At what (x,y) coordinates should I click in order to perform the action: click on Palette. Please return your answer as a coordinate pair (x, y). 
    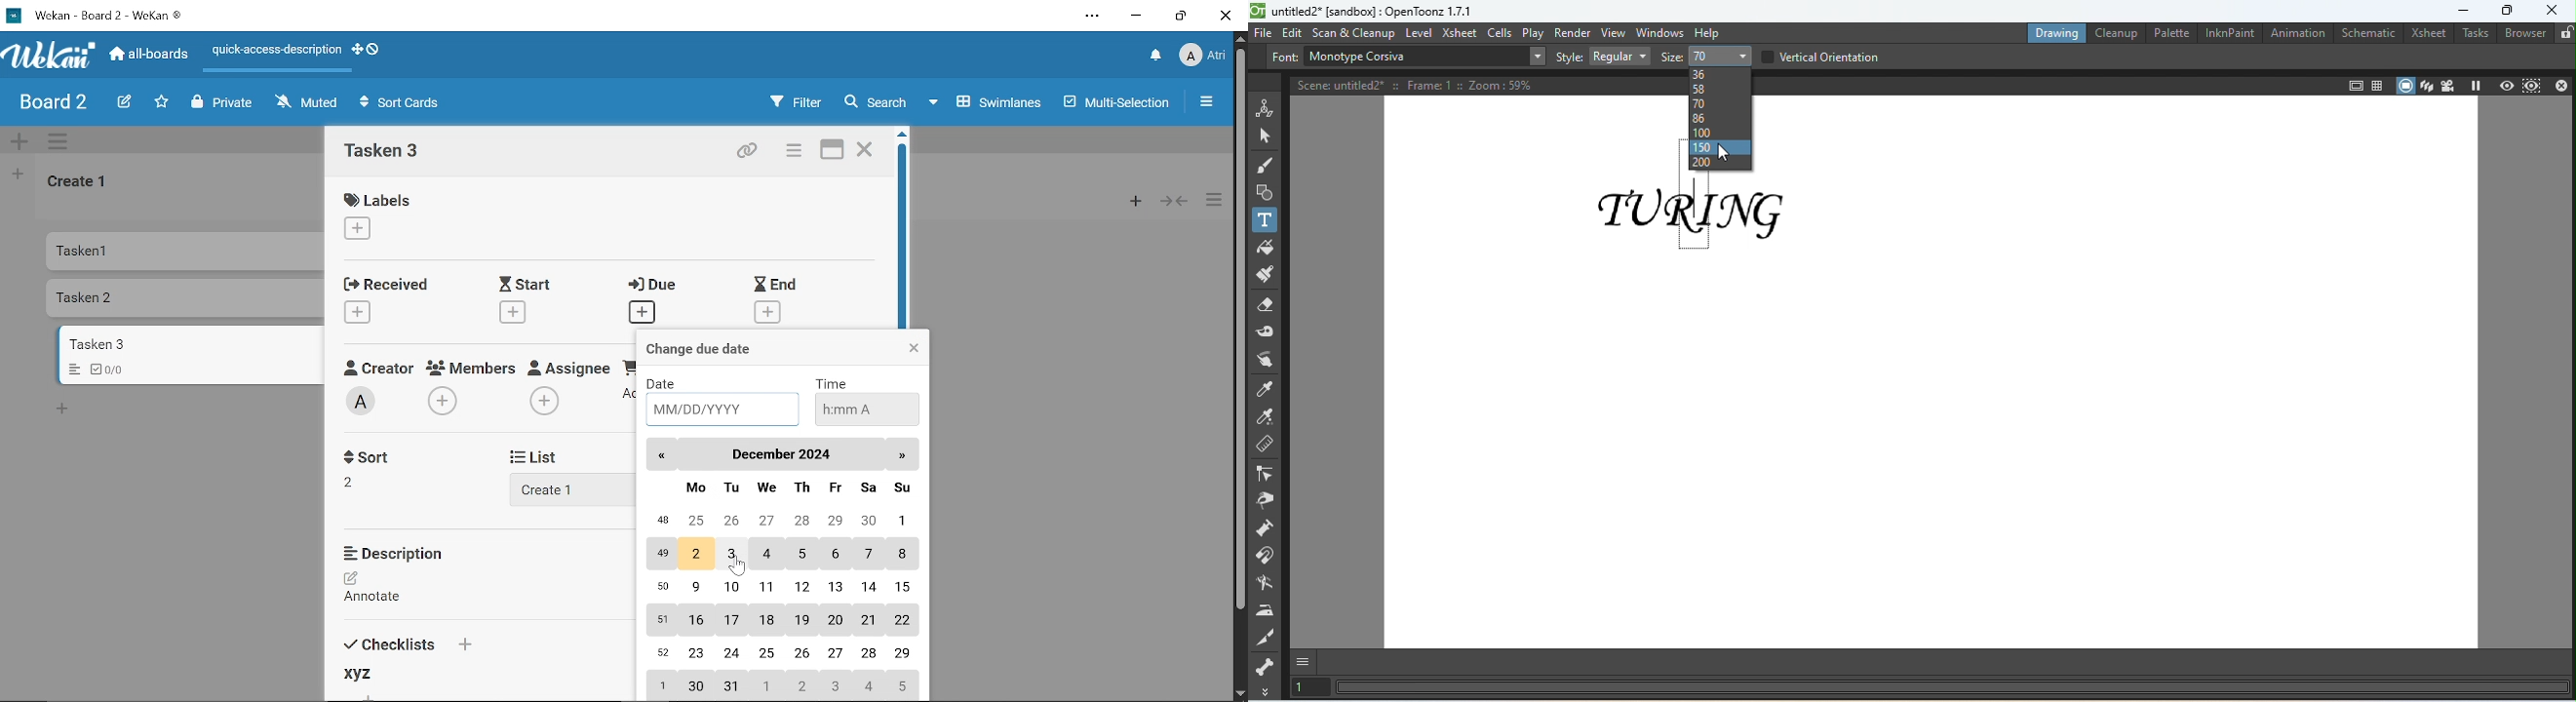
    Looking at the image, I should click on (2167, 33).